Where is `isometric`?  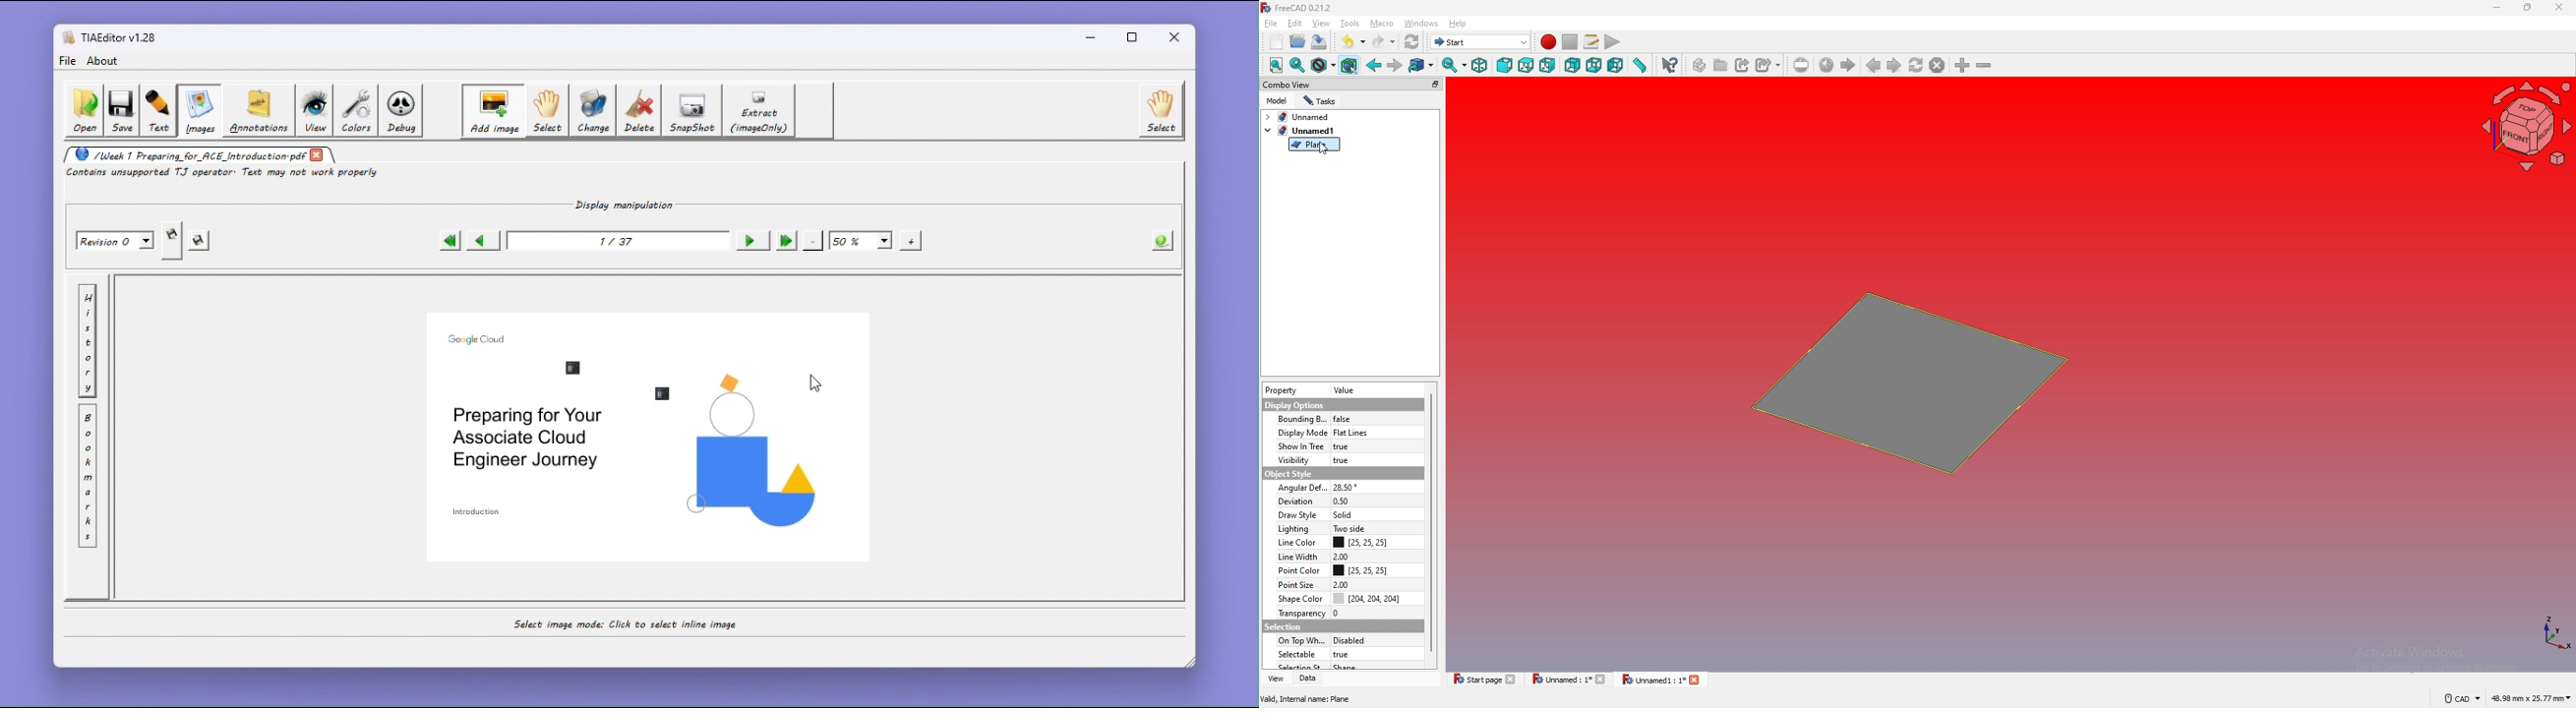 isometric is located at coordinates (1479, 65).